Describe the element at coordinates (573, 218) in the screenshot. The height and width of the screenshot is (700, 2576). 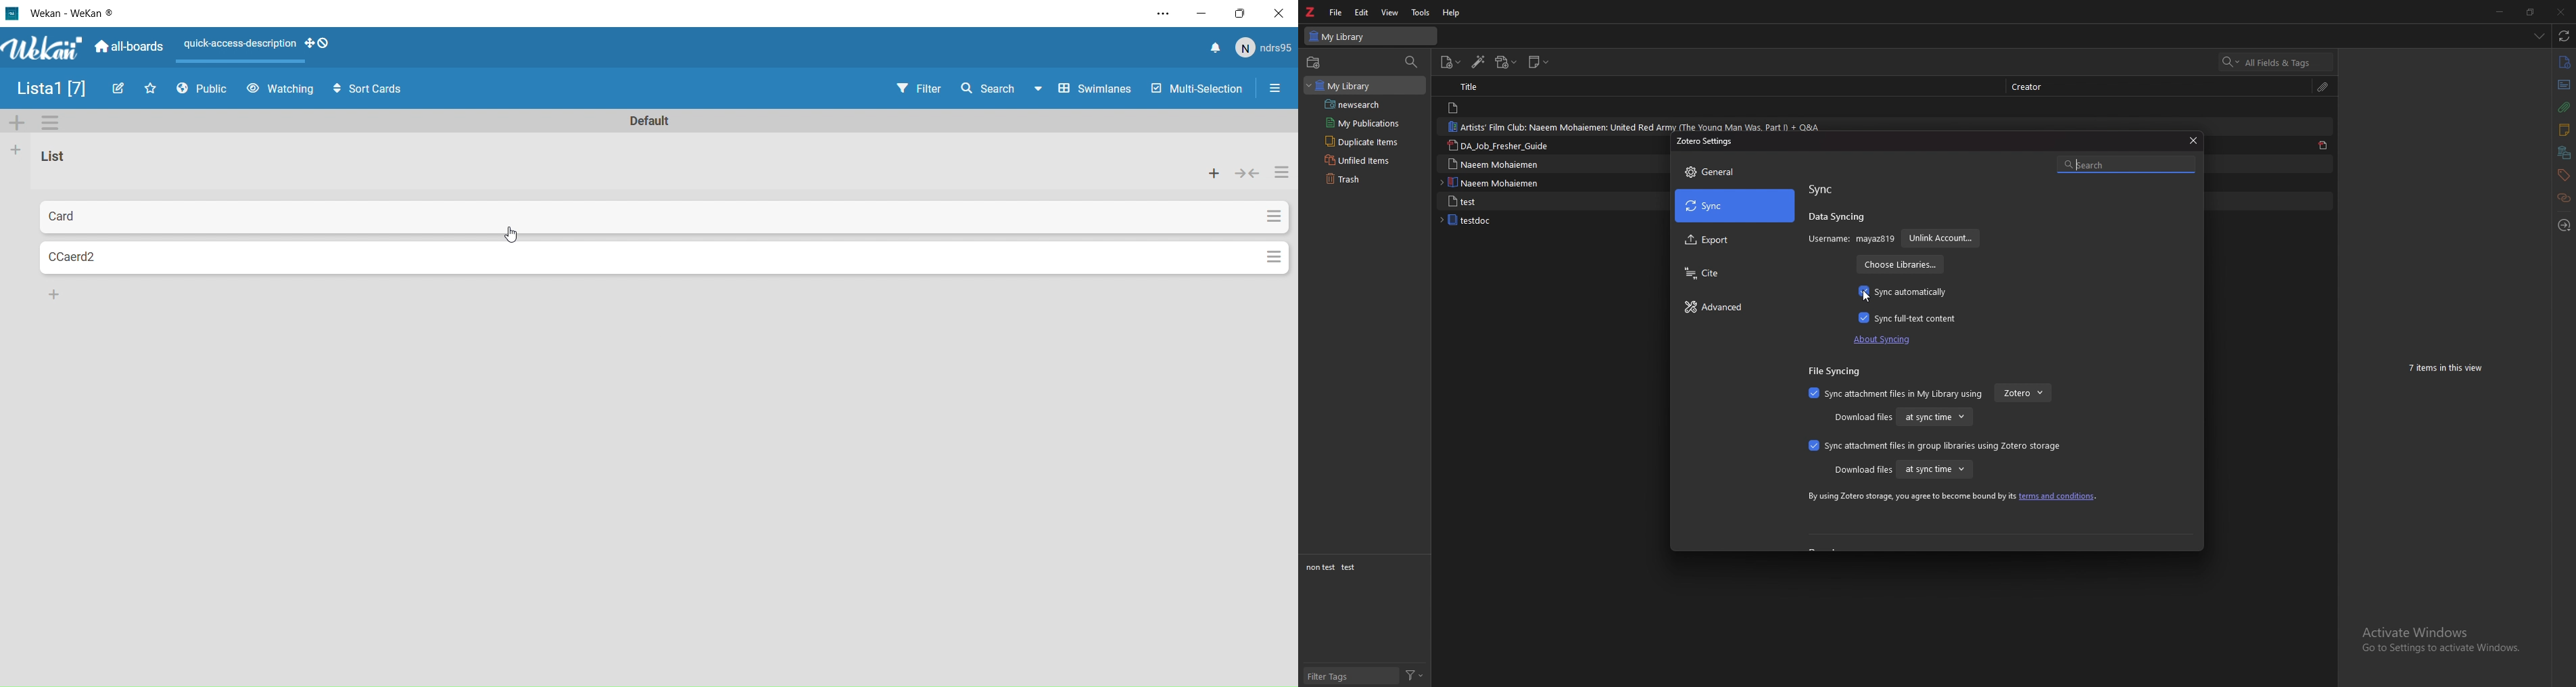
I see `Card` at that location.